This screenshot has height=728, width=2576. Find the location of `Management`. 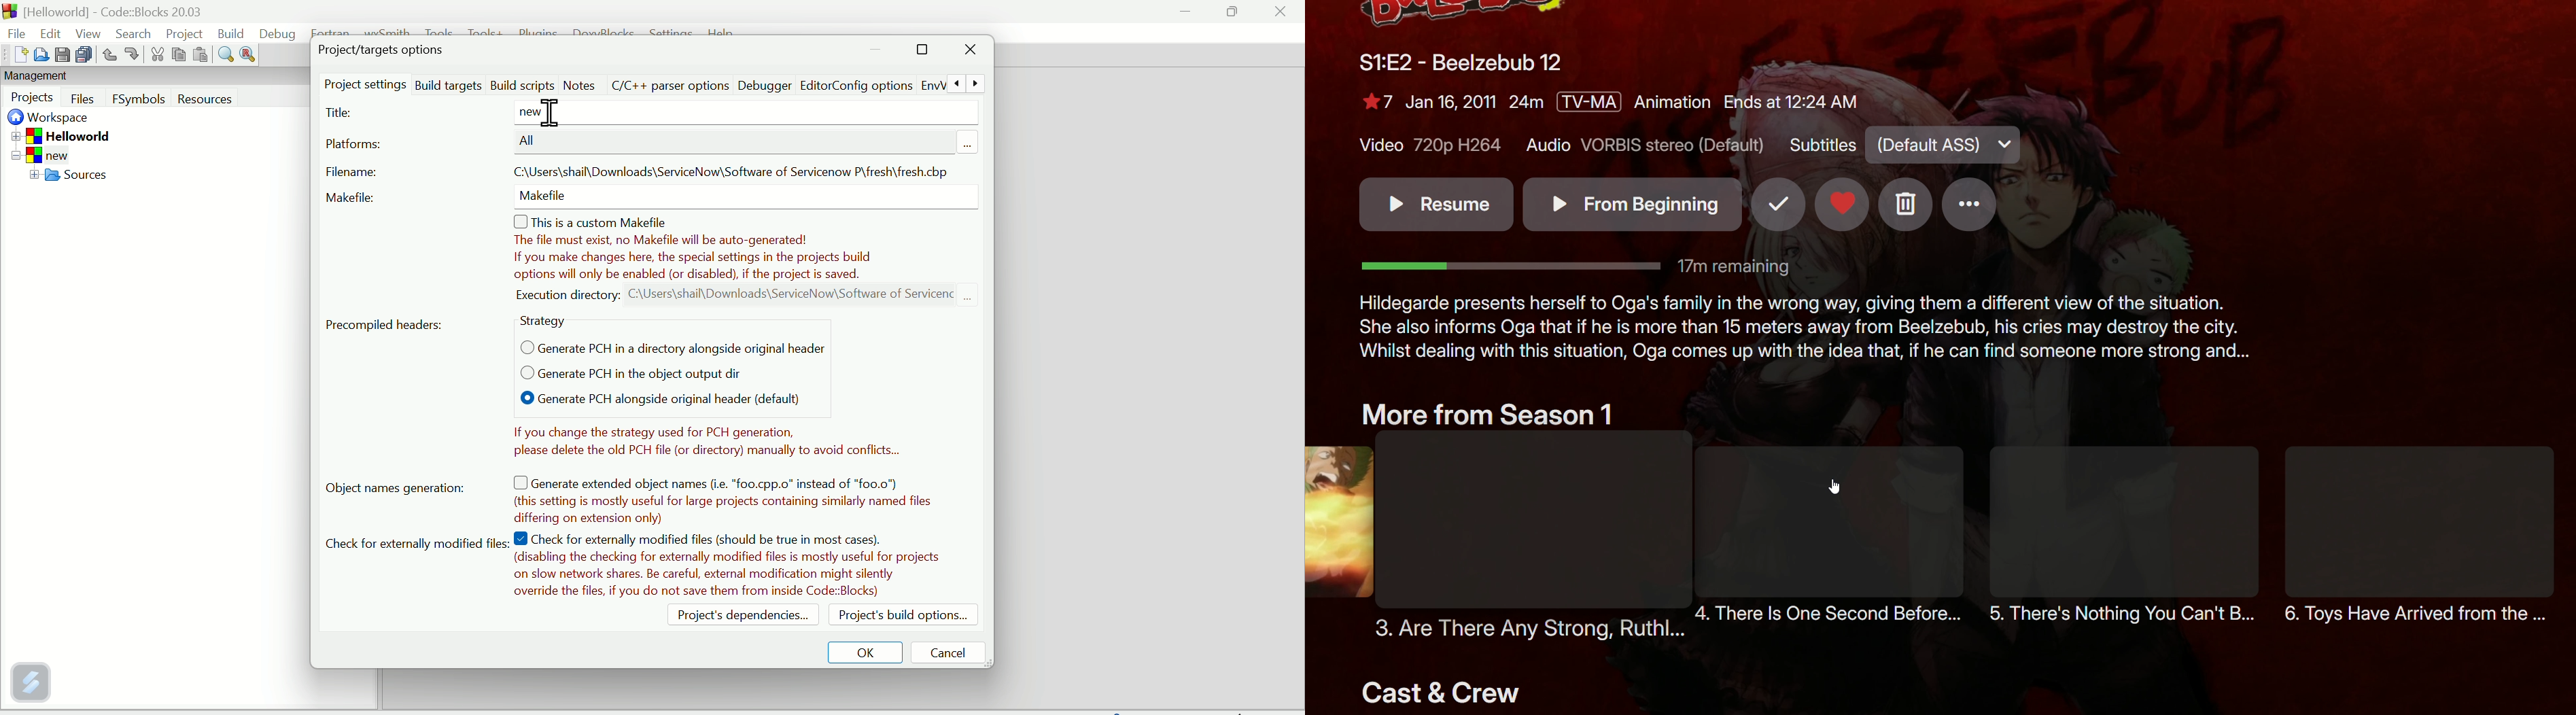

Management is located at coordinates (63, 77).